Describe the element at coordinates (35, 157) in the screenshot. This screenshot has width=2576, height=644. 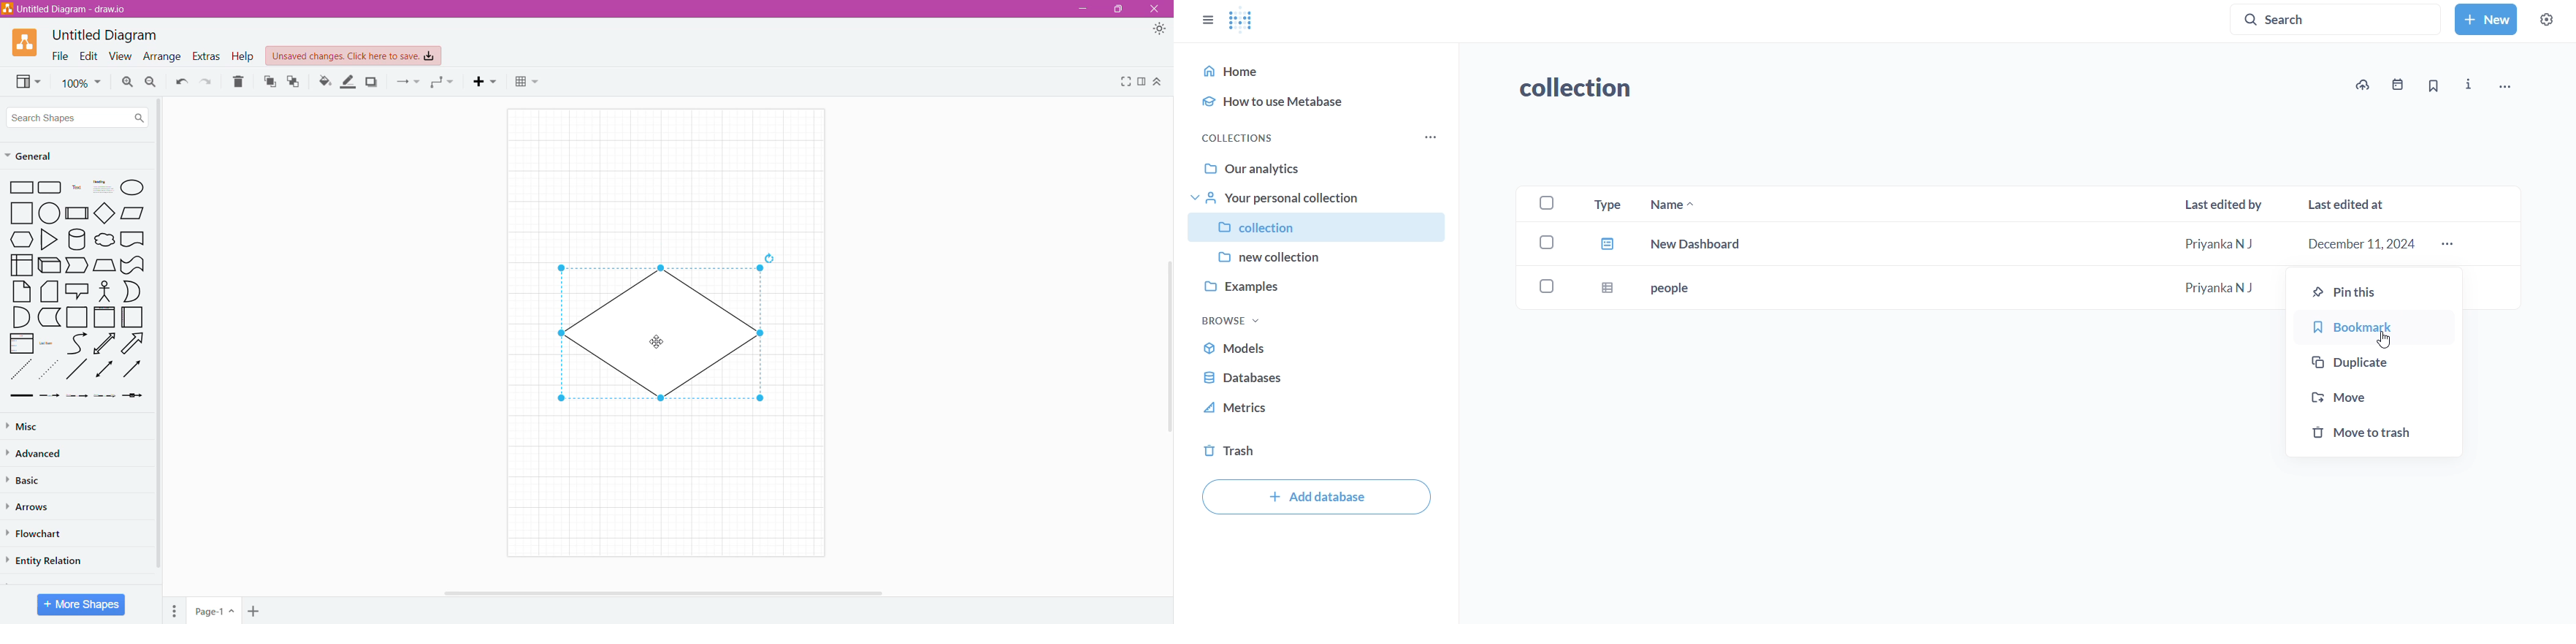
I see `General` at that location.